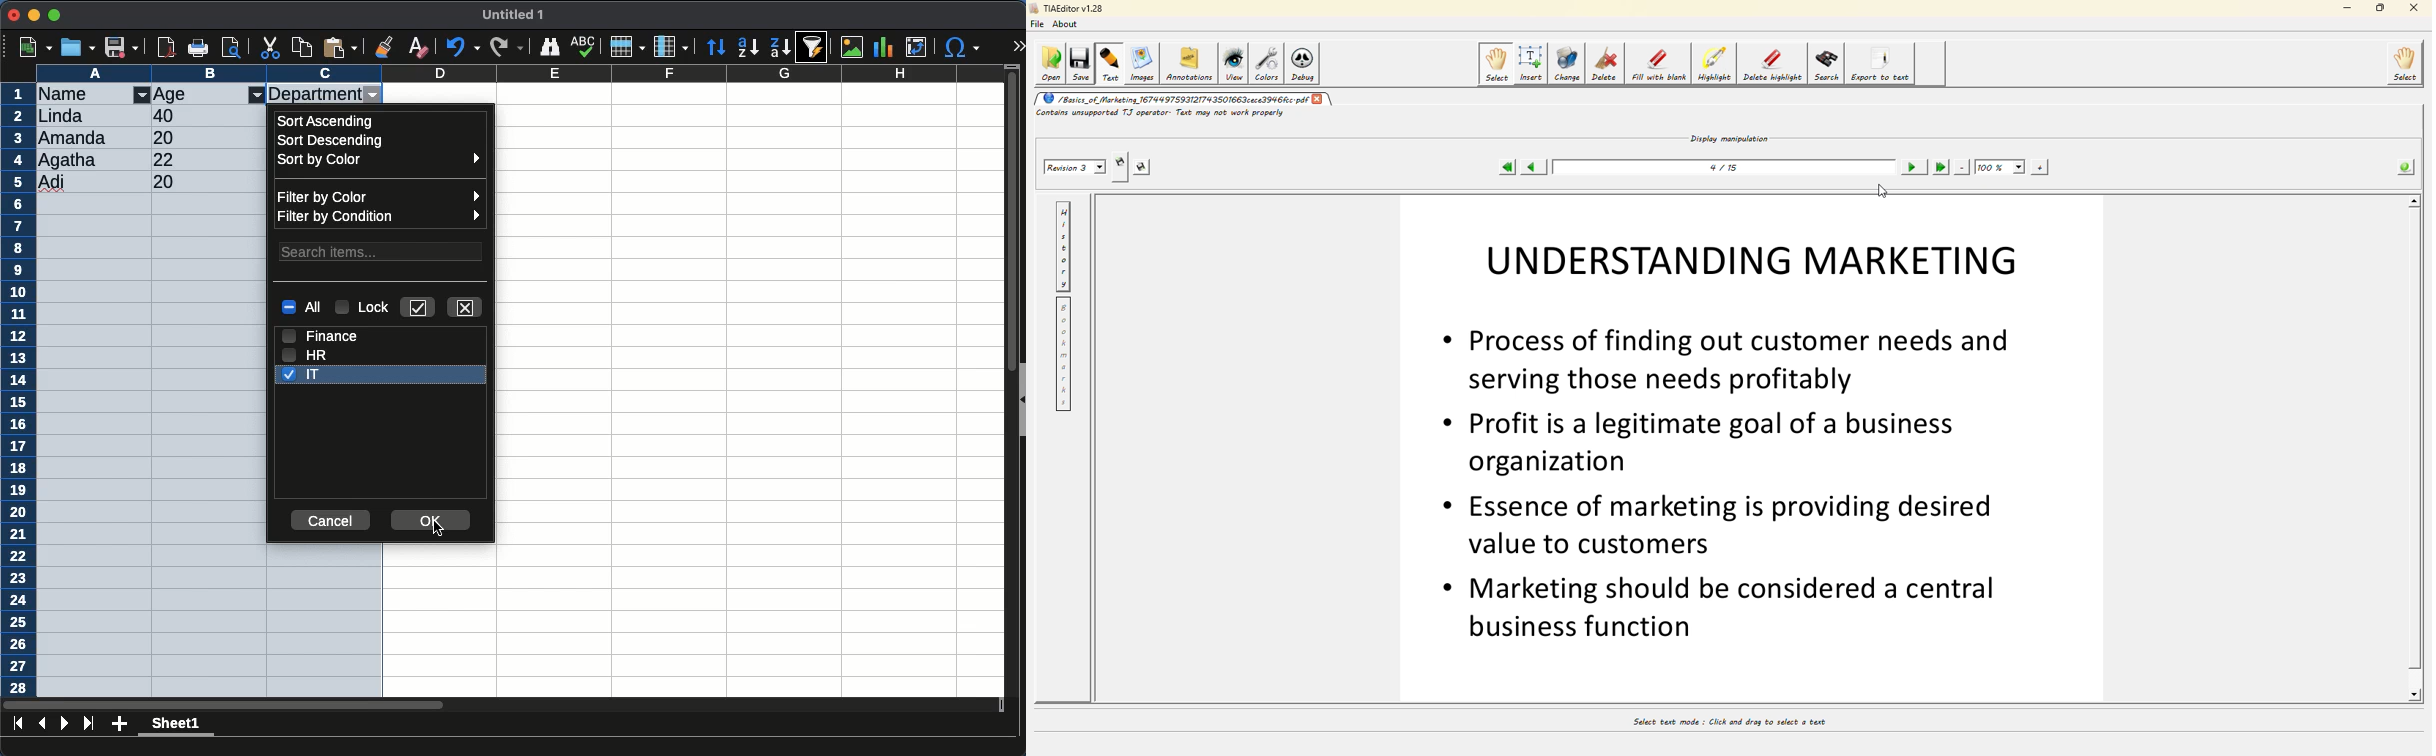 Image resolution: width=2436 pixels, height=756 pixels. What do you see at coordinates (305, 354) in the screenshot?
I see `hr` at bounding box center [305, 354].